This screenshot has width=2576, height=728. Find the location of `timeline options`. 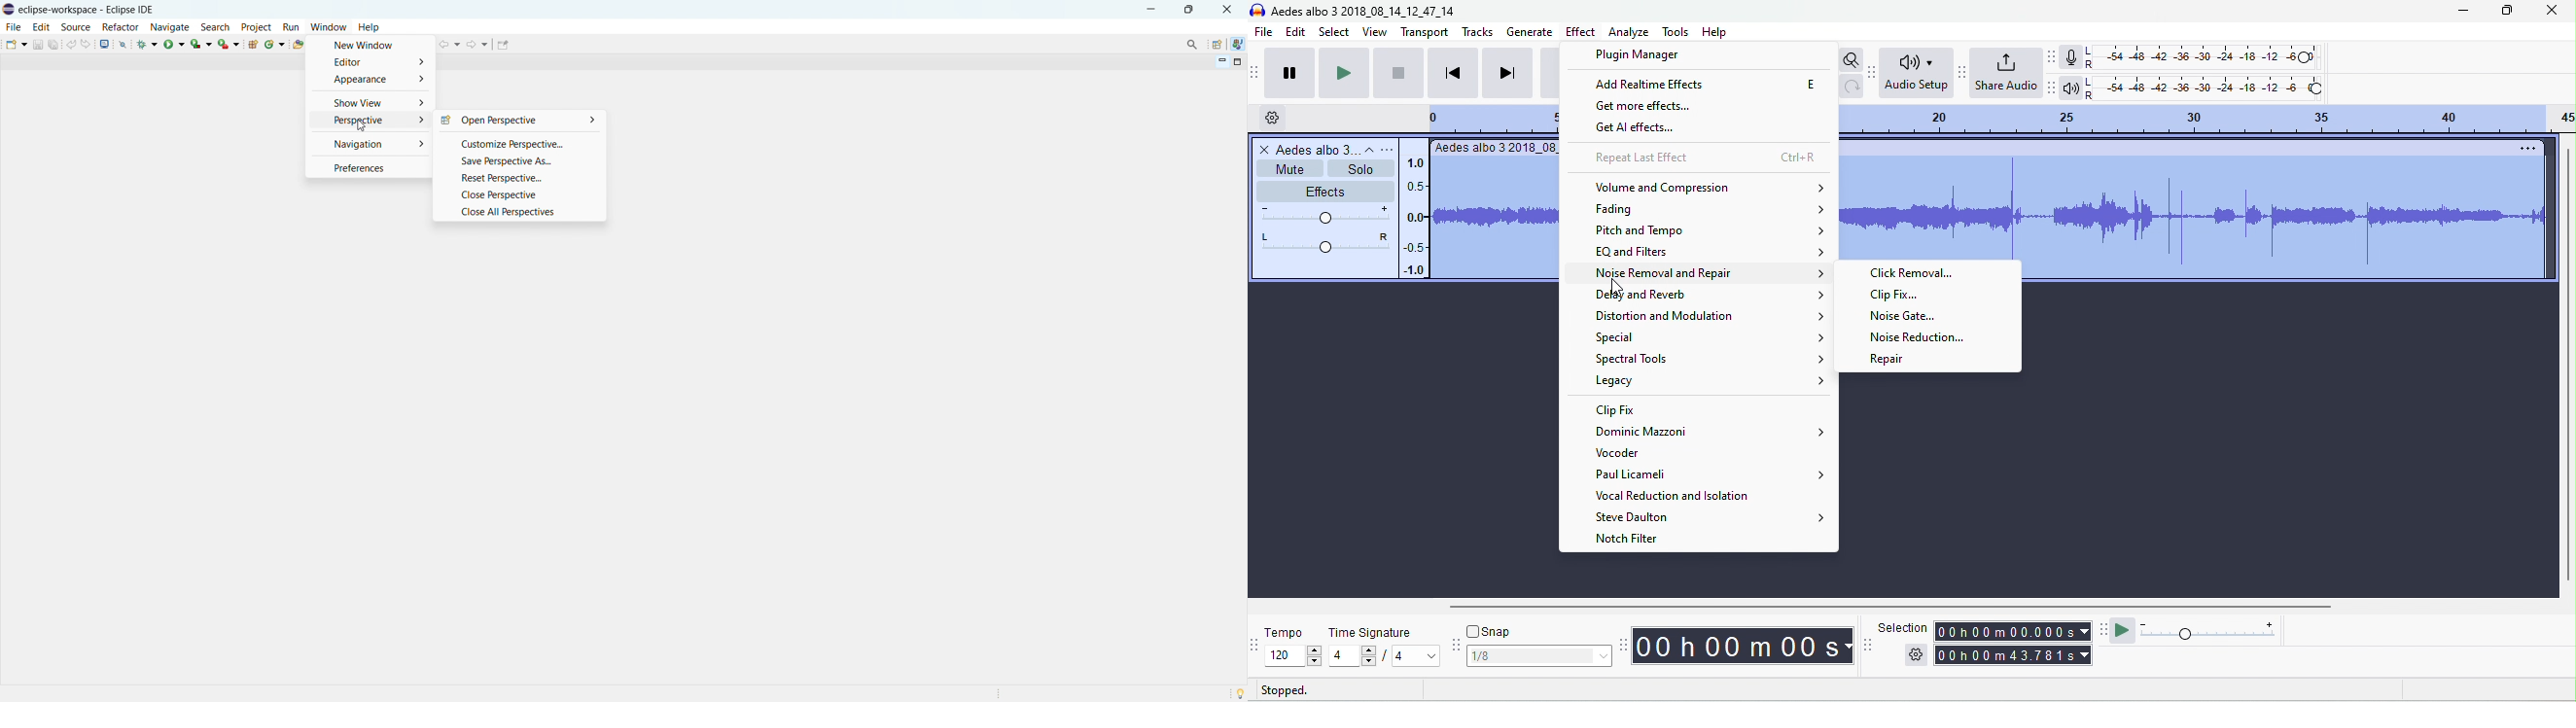

timeline options is located at coordinates (1272, 117).